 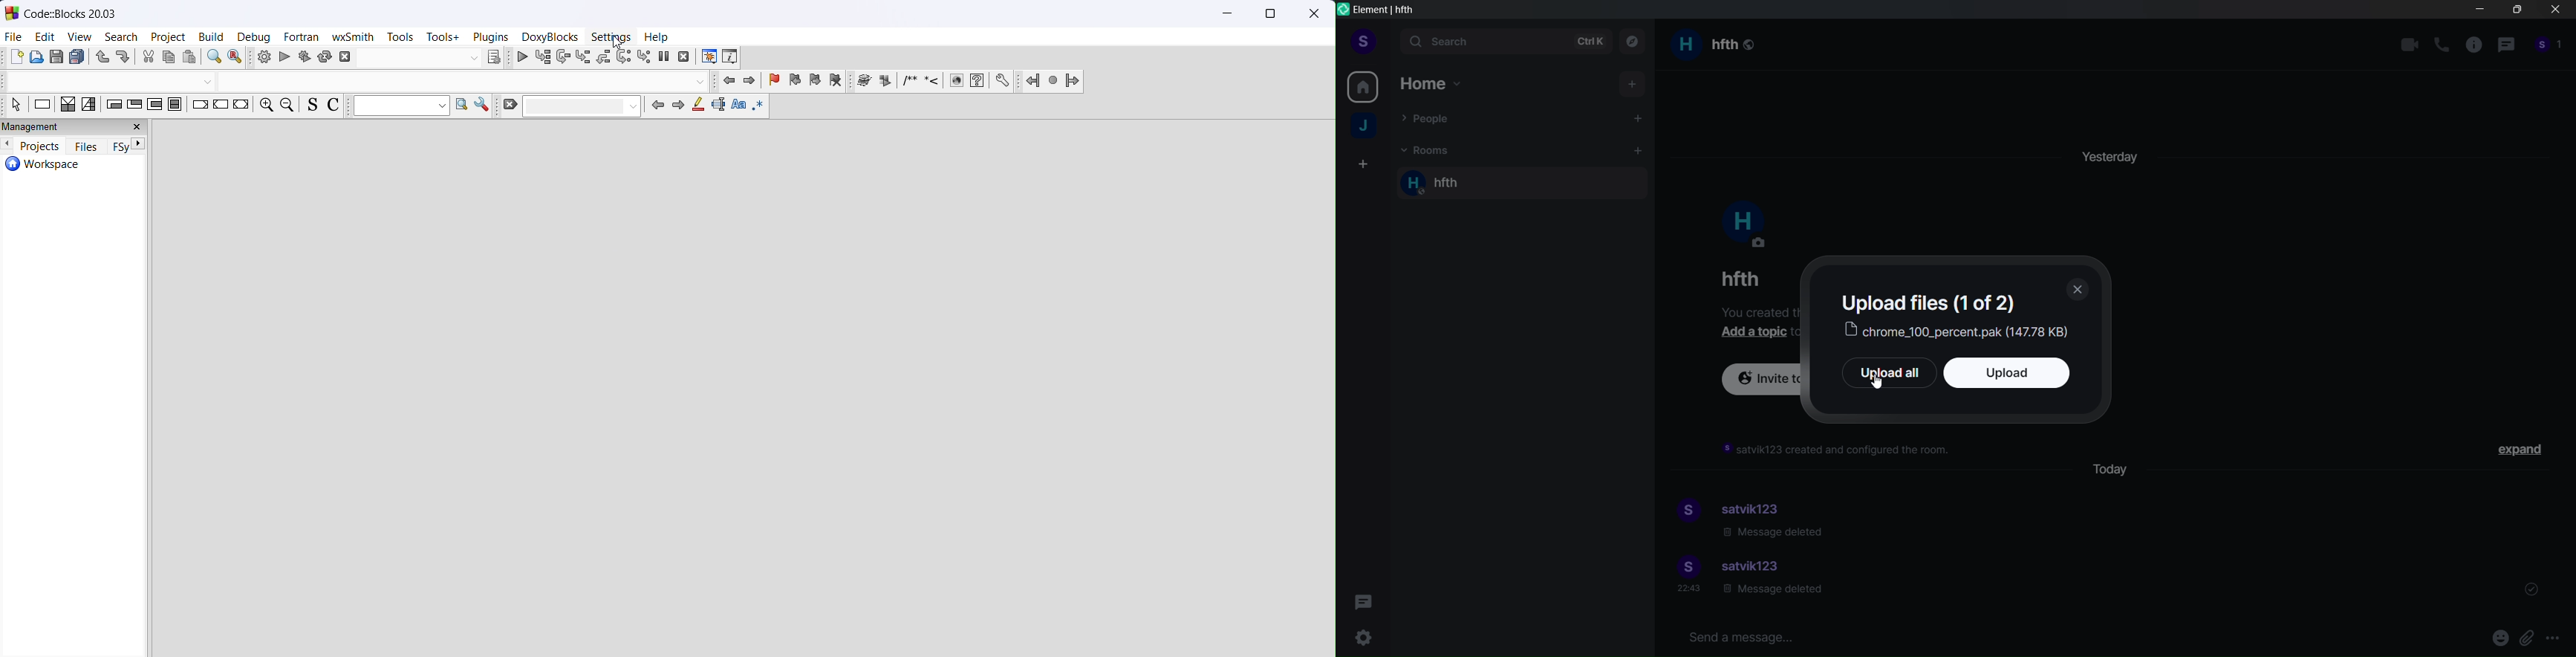 What do you see at coordinates (1363, 40) in the screenshot?
I see `user` at bounding box center [1363, 40].